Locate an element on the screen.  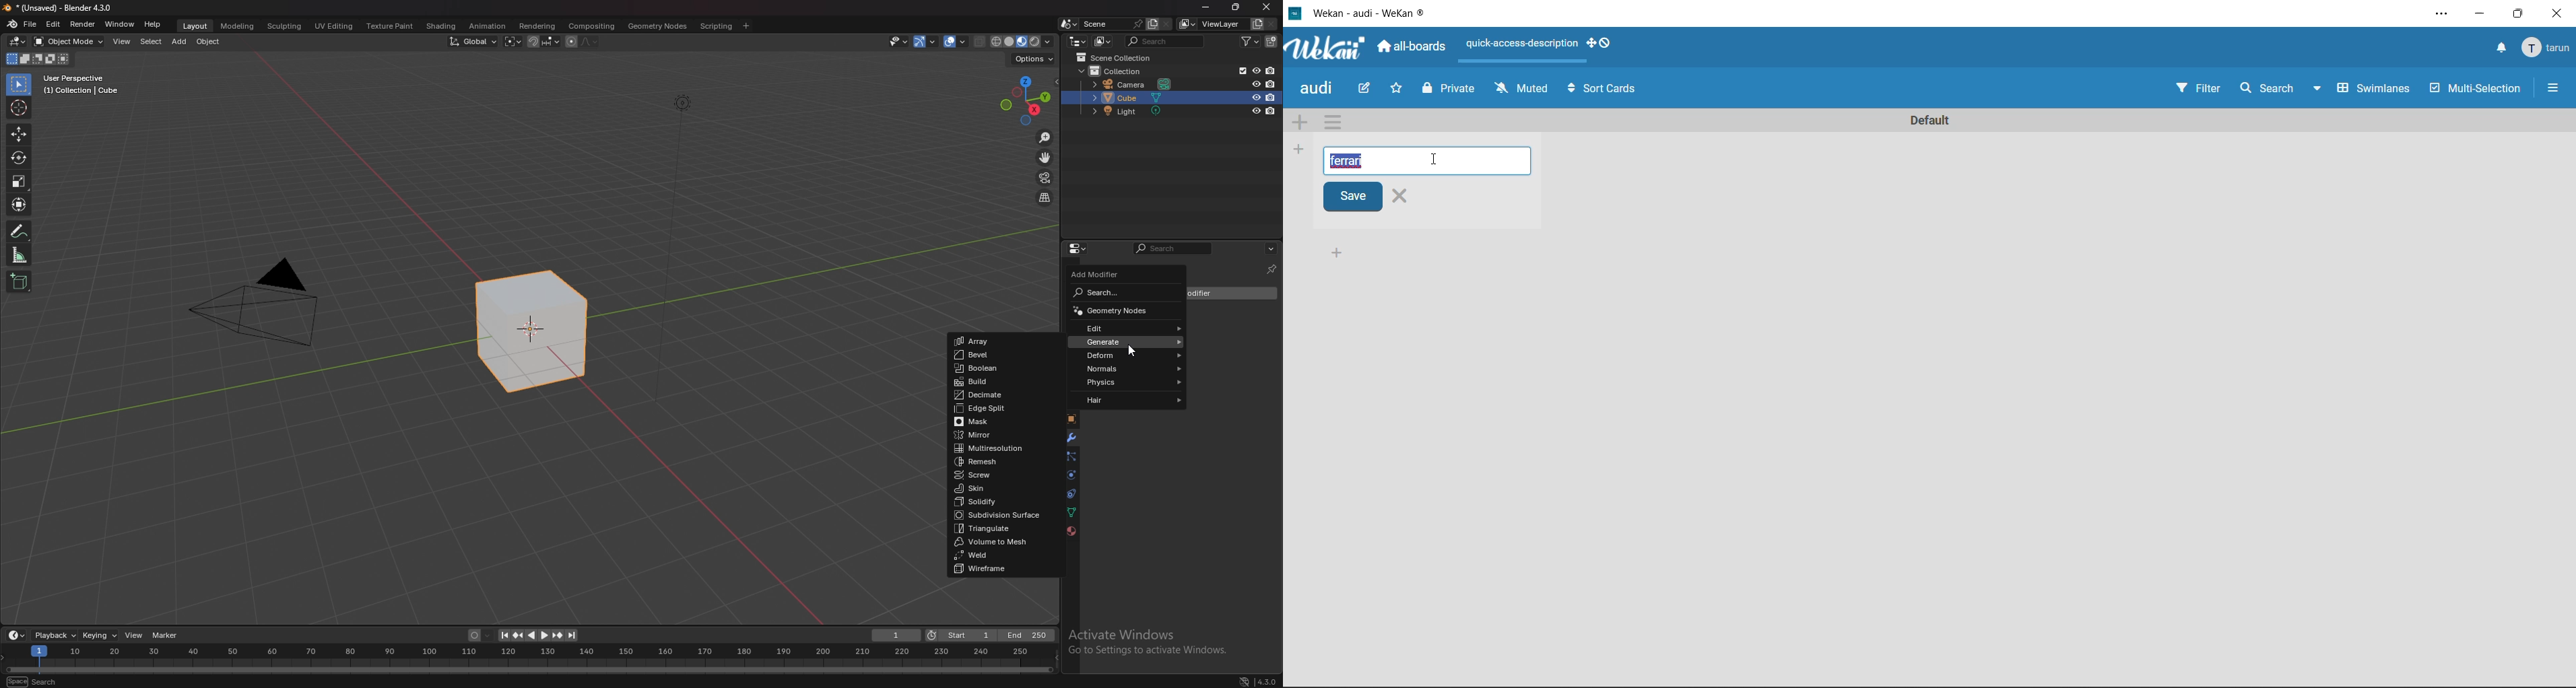
triangulate is located at coordinates (1003, 528).